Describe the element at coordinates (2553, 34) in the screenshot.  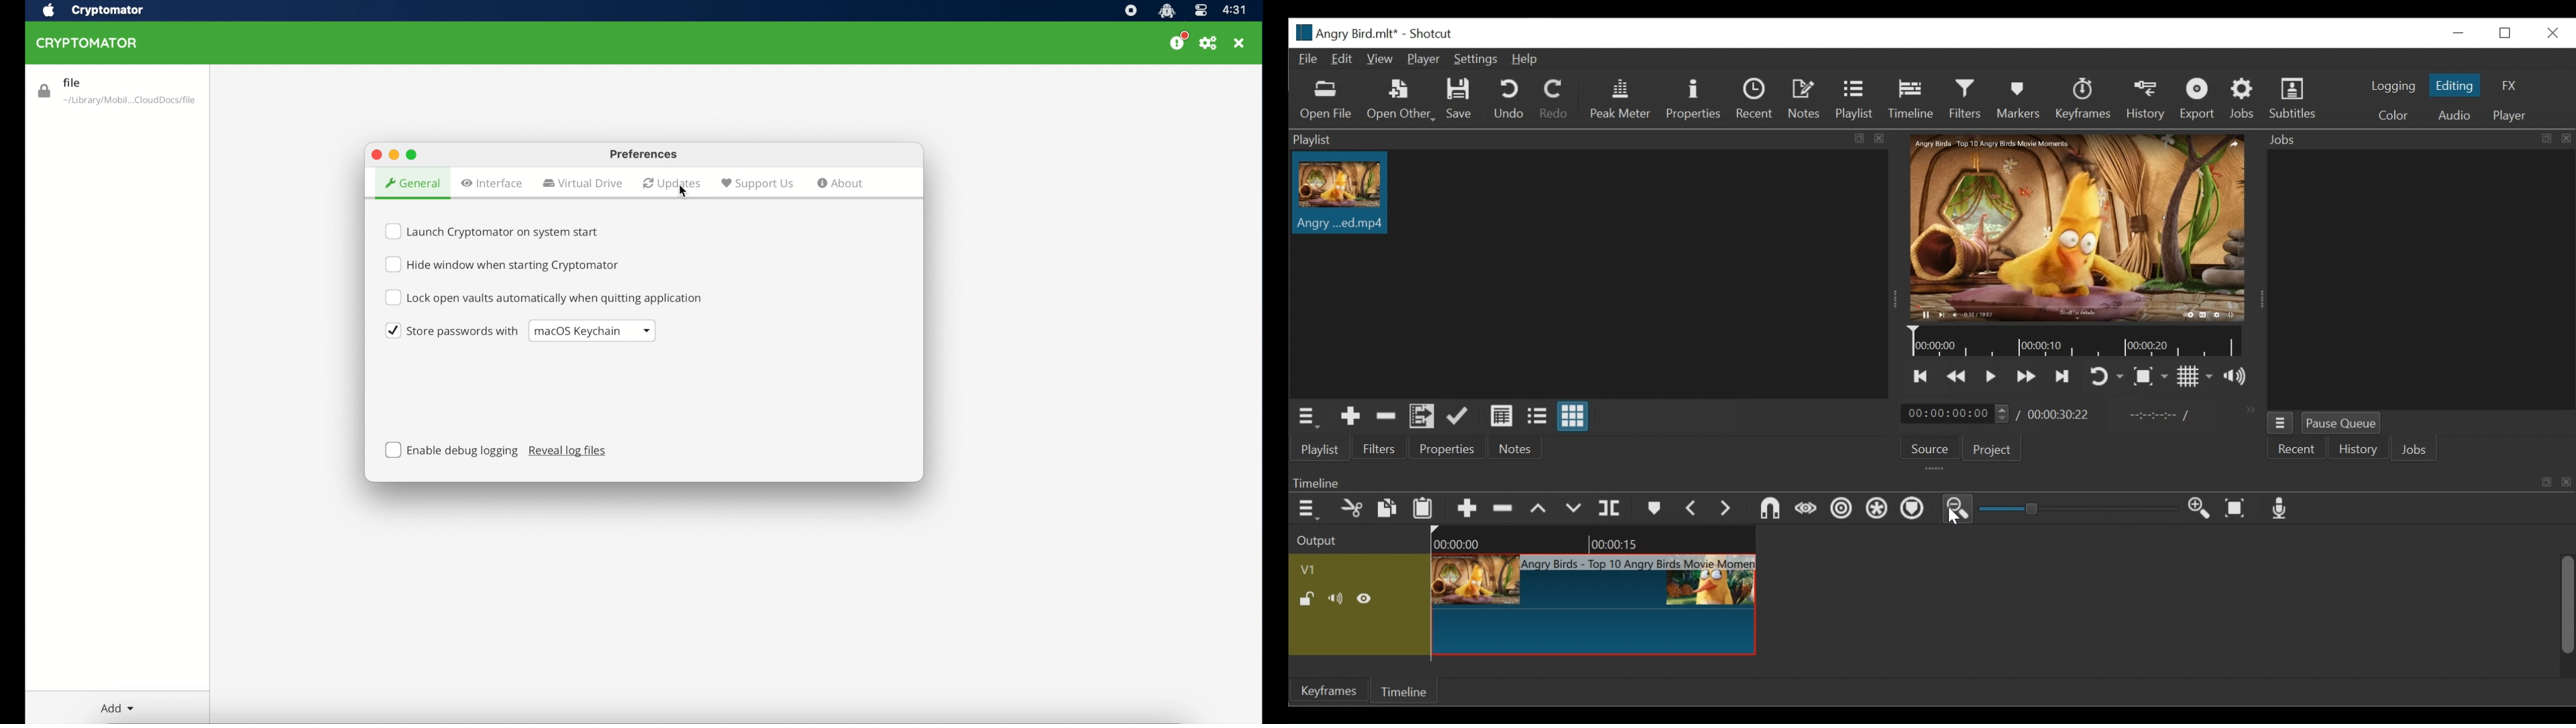
I see `Close` at that location.